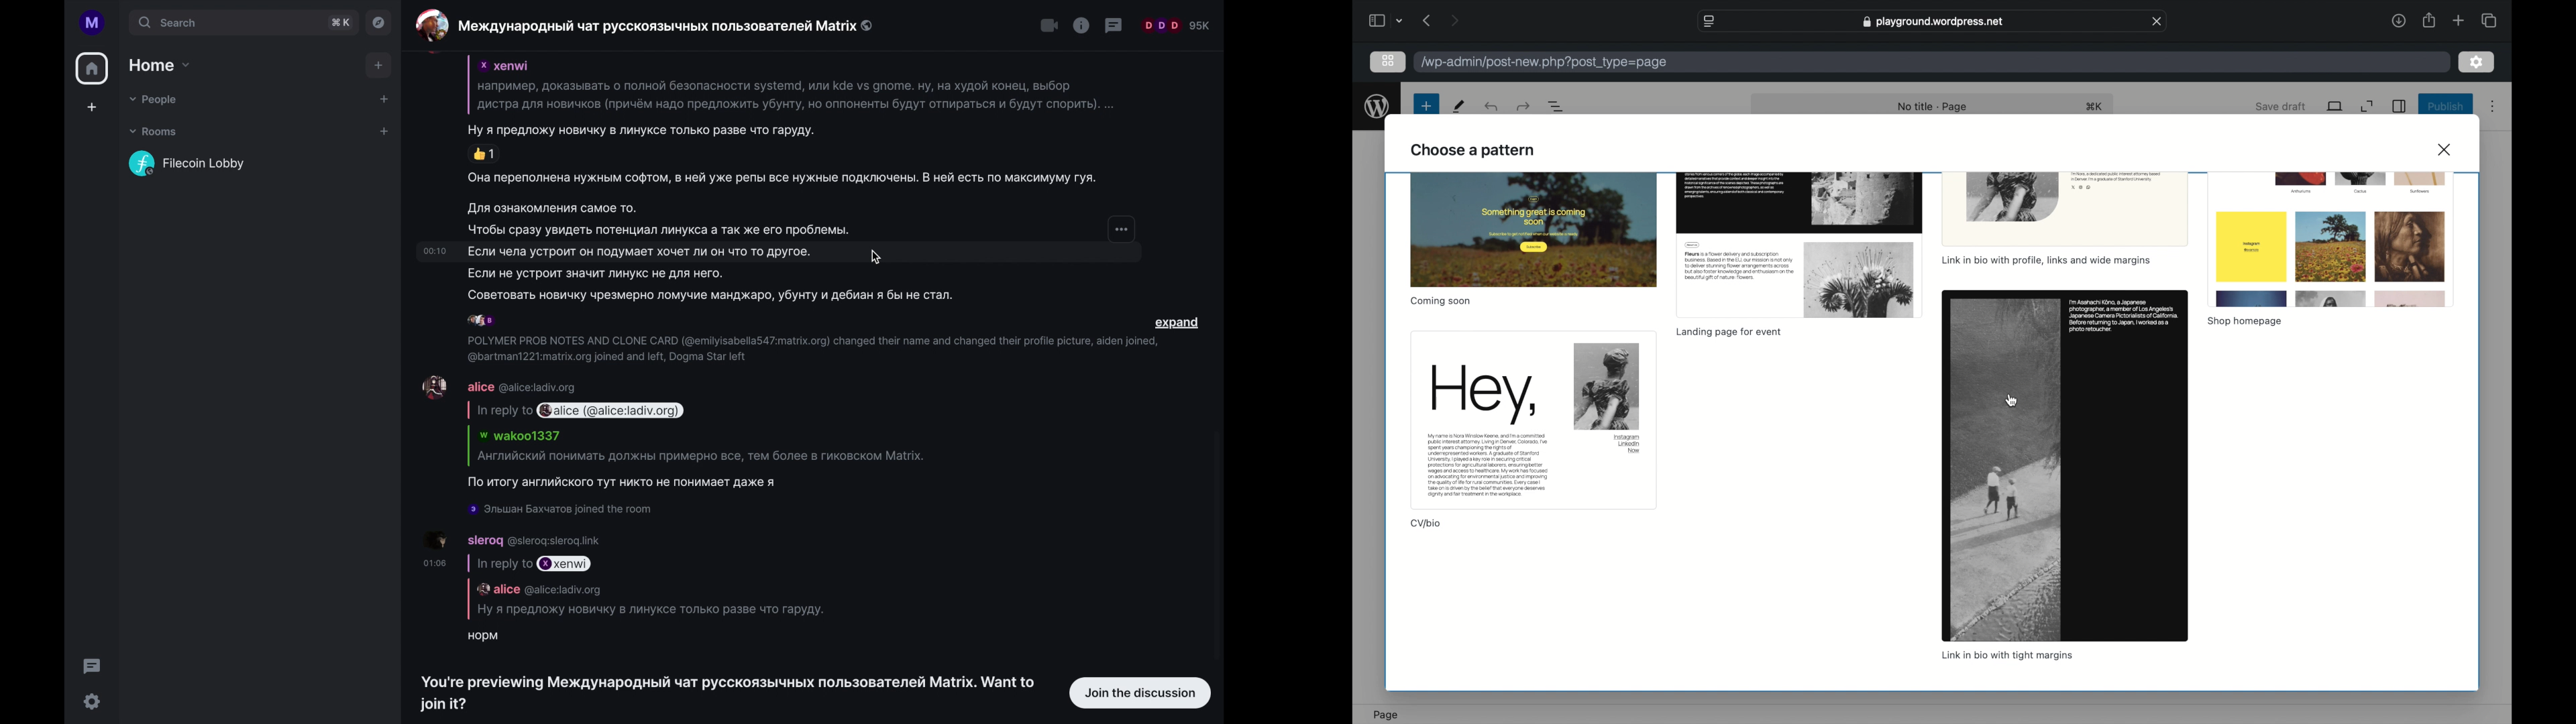 The image size is (2576, 728). What do you see at coordinates (483, 155) in the screenshot?
I see `thumbs up reaction` at bounding box center [483, 155].